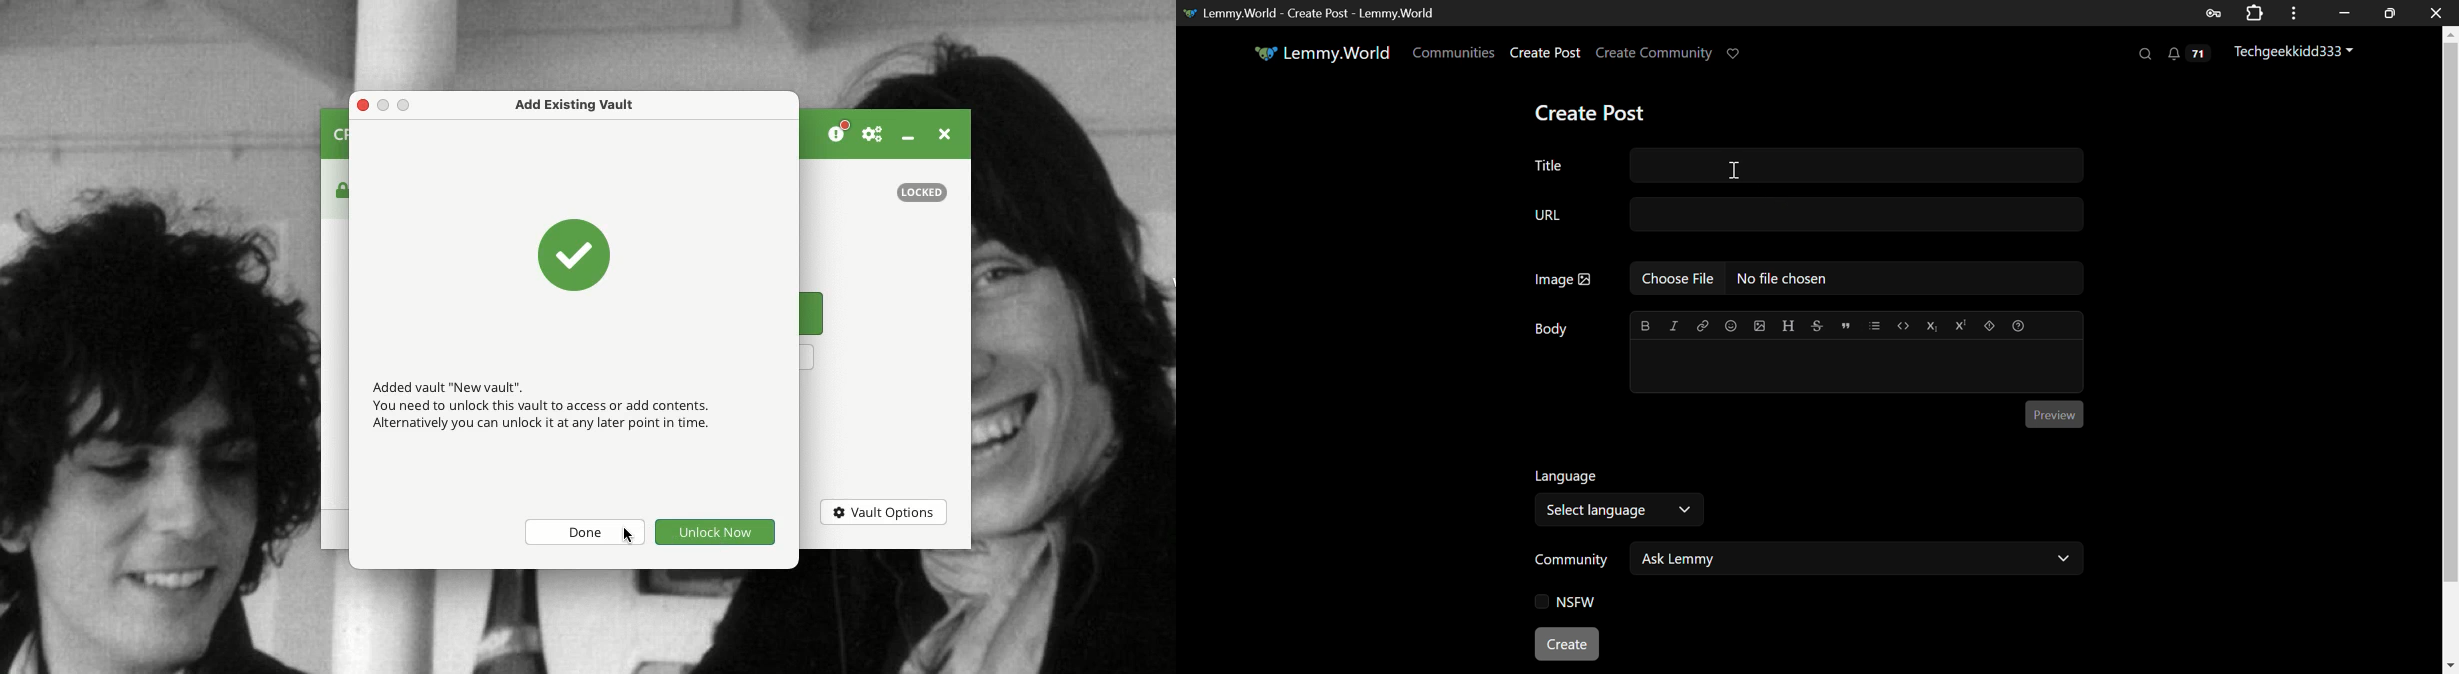  What do you see at coordinates (1803, 284) in the screenshot?
I see `Image Field` at bounding box center [1803, 284].